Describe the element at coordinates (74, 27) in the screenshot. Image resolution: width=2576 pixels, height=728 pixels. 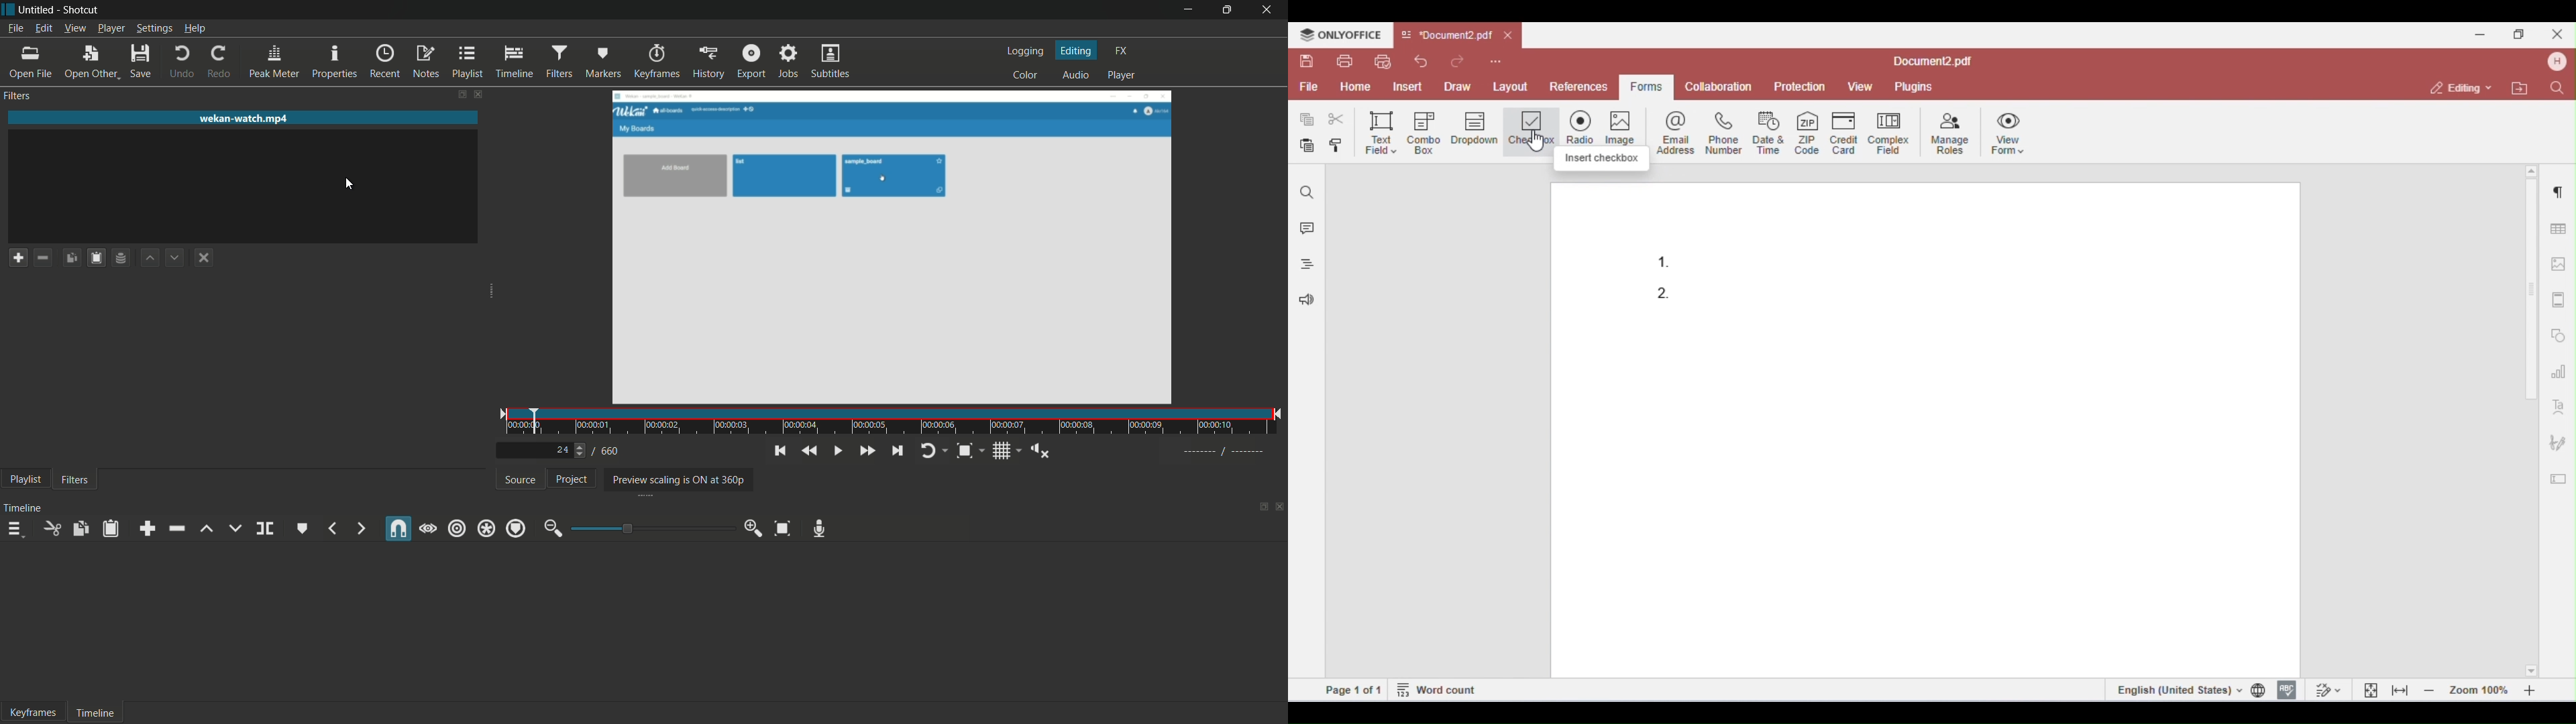
I see `view menu` at that location.